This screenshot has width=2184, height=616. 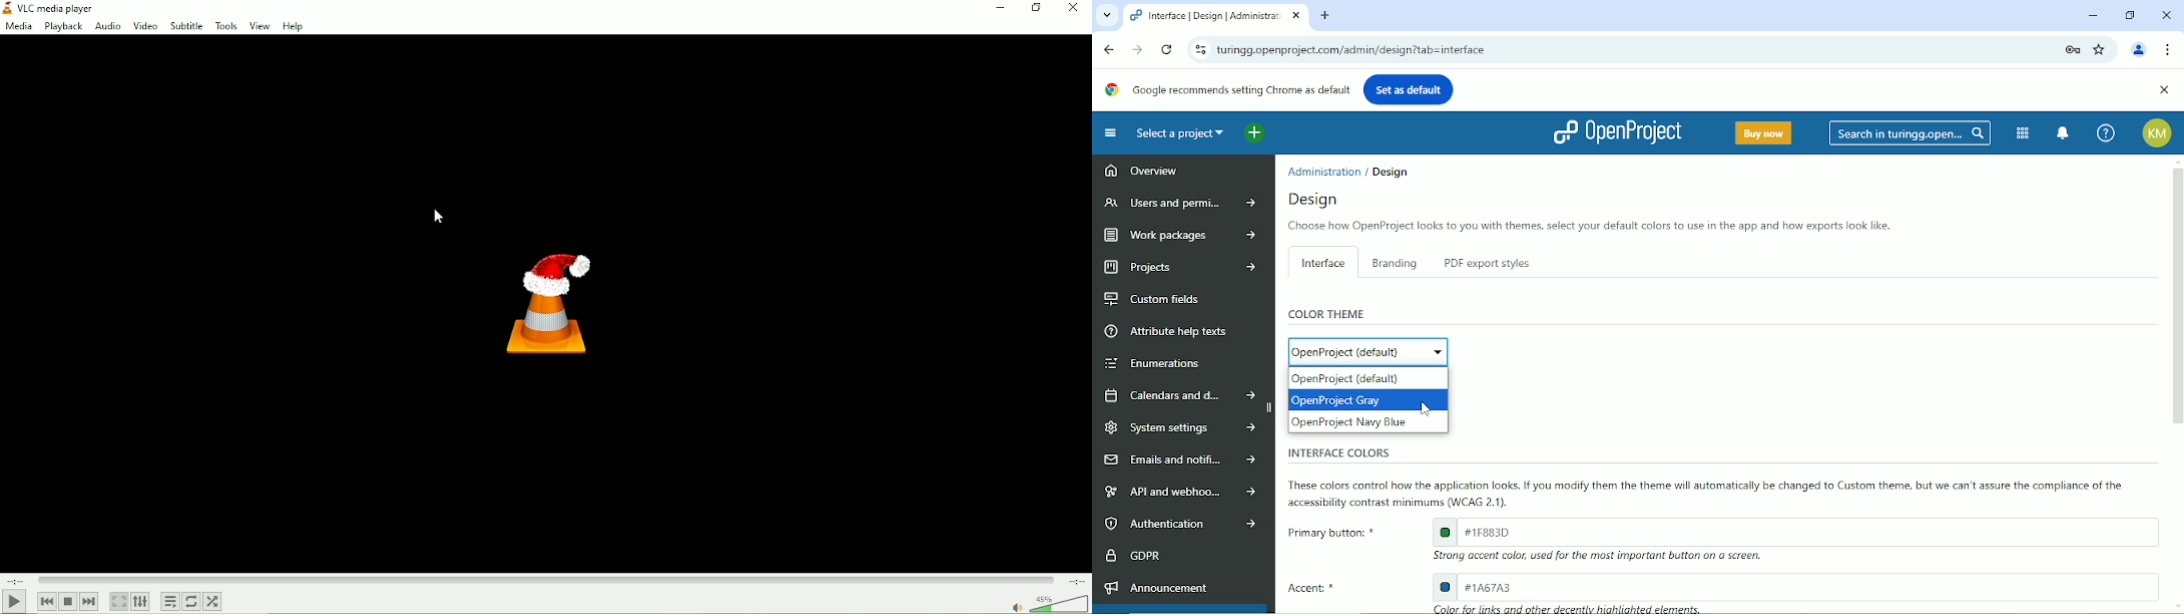 What do you see at coordinates (437, 217) in the screenshot?
I see `Cursor` at bounding box center [437, 217].